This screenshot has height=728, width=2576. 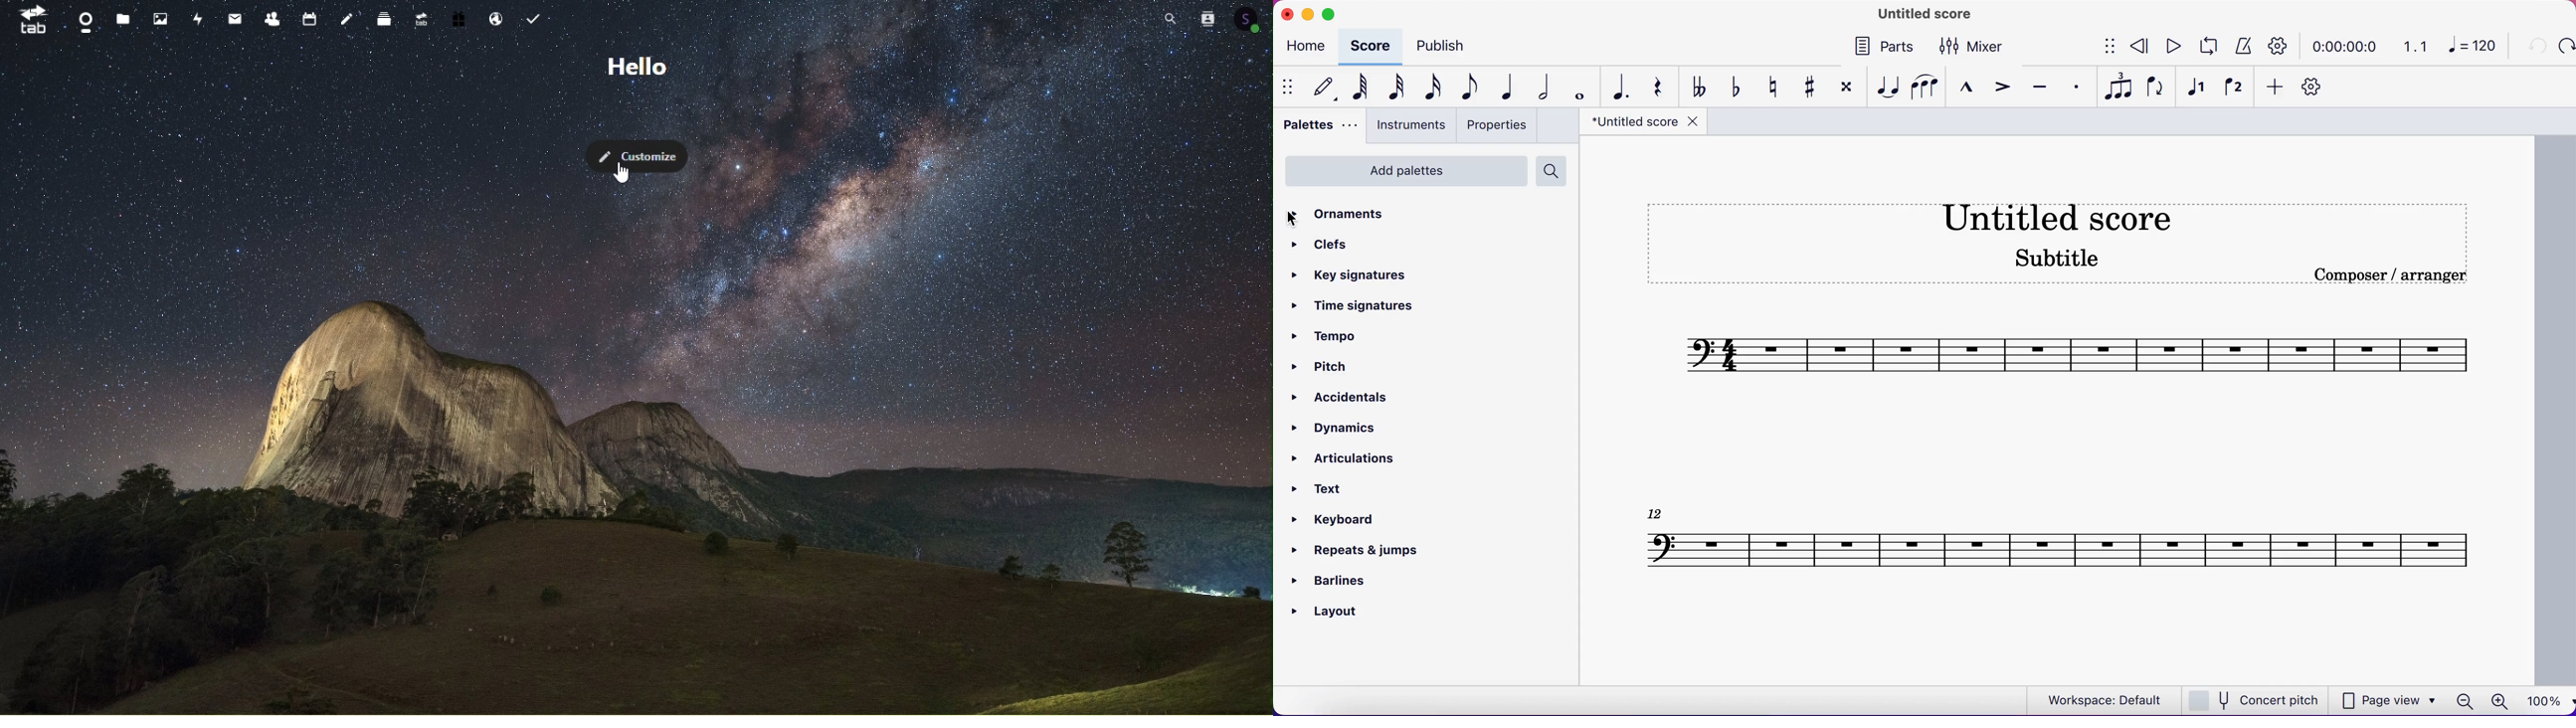 What do you see at coordinates (1331, 242) in the screenshot?
I see `clefs` at bounding box center [1331, 242].